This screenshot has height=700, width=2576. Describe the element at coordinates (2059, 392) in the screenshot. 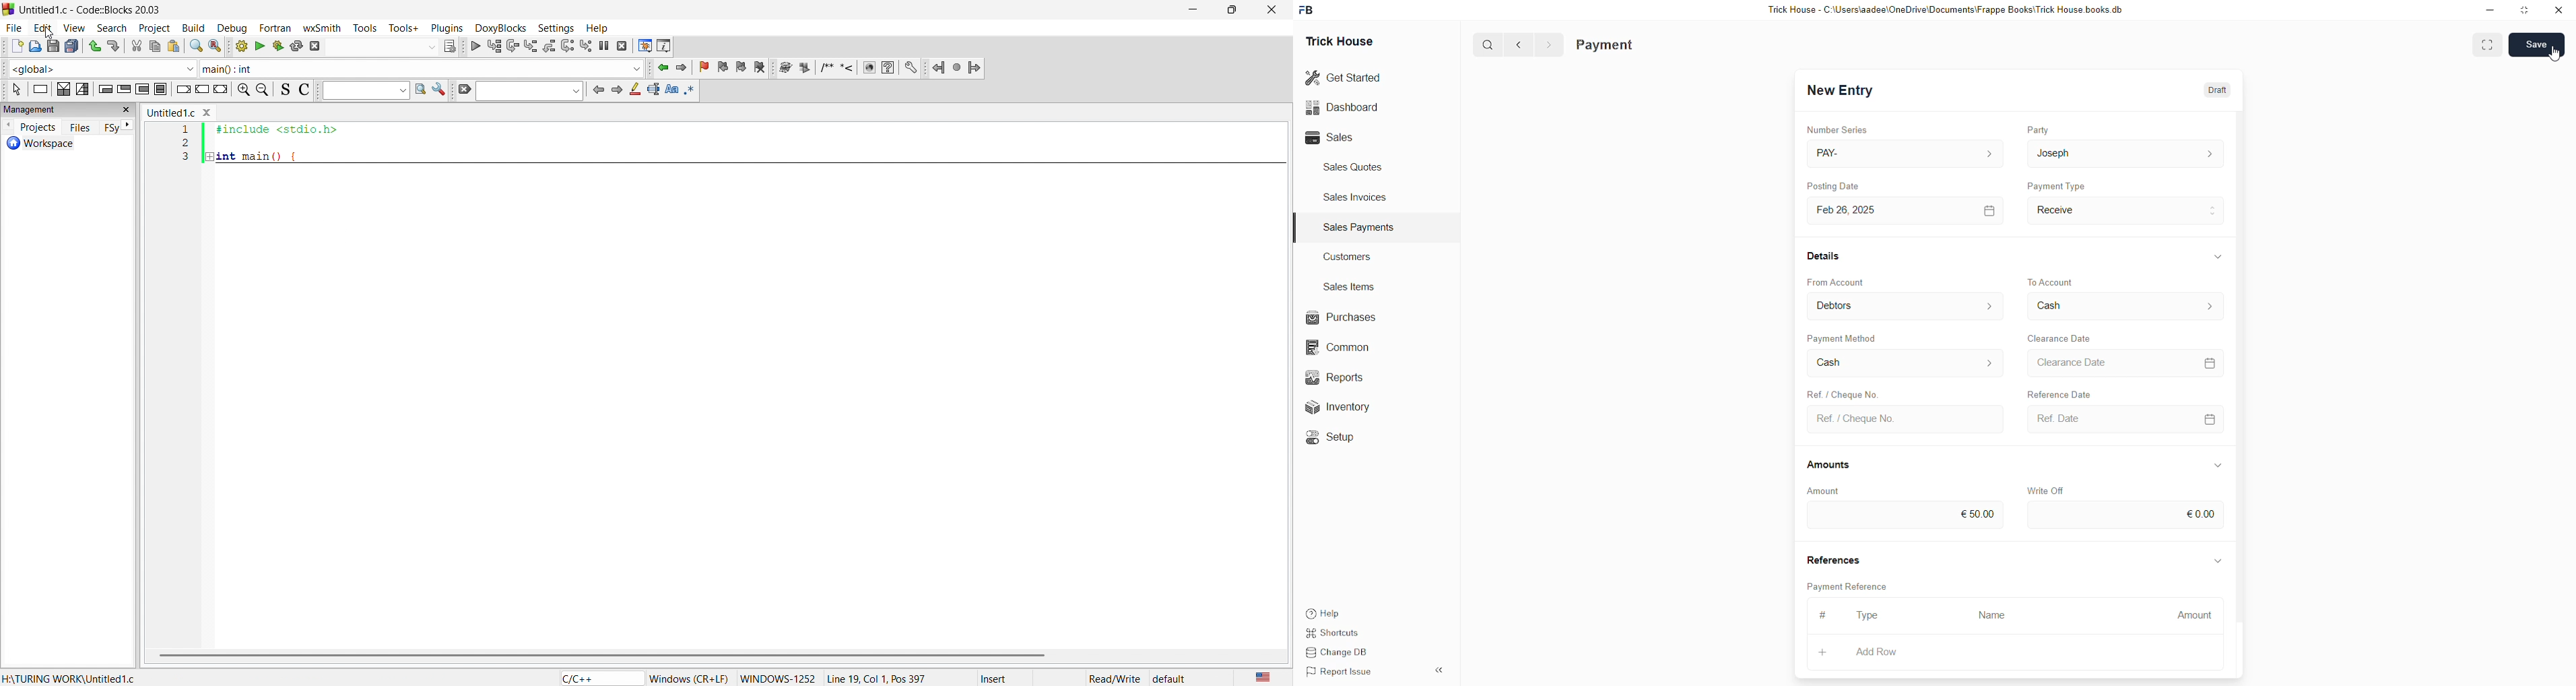

I see `Reference Date` at that location.